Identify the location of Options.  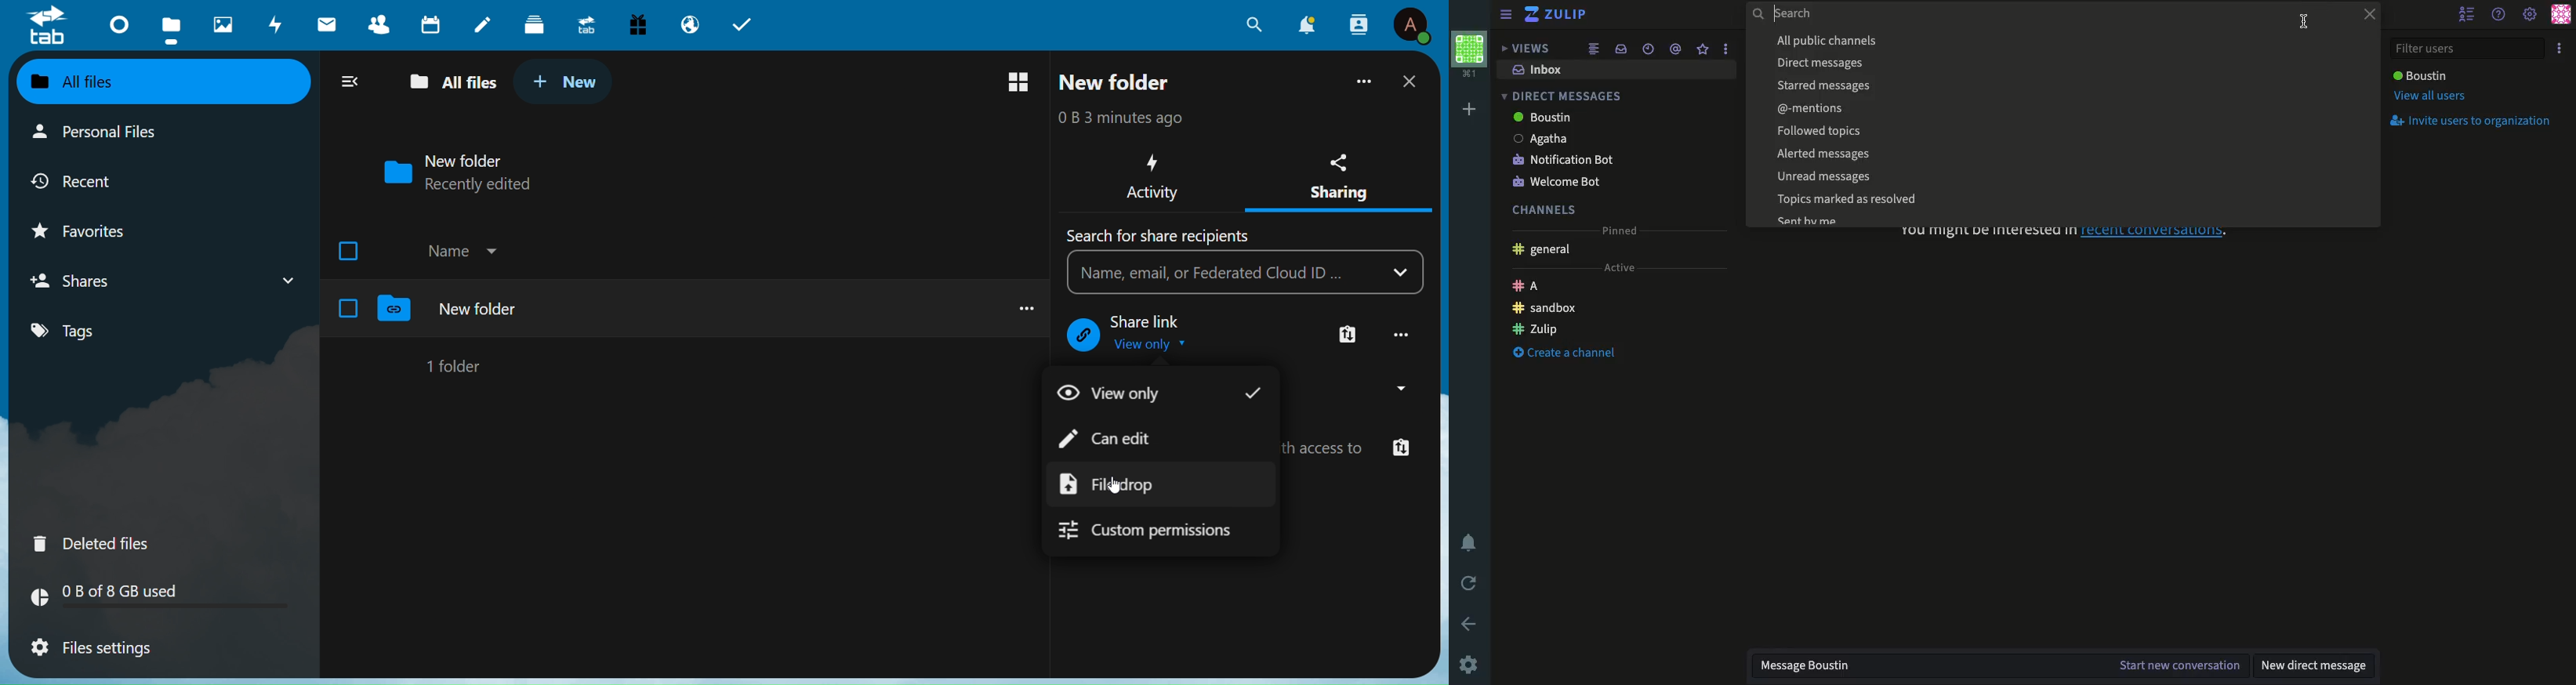
(2560, 49).